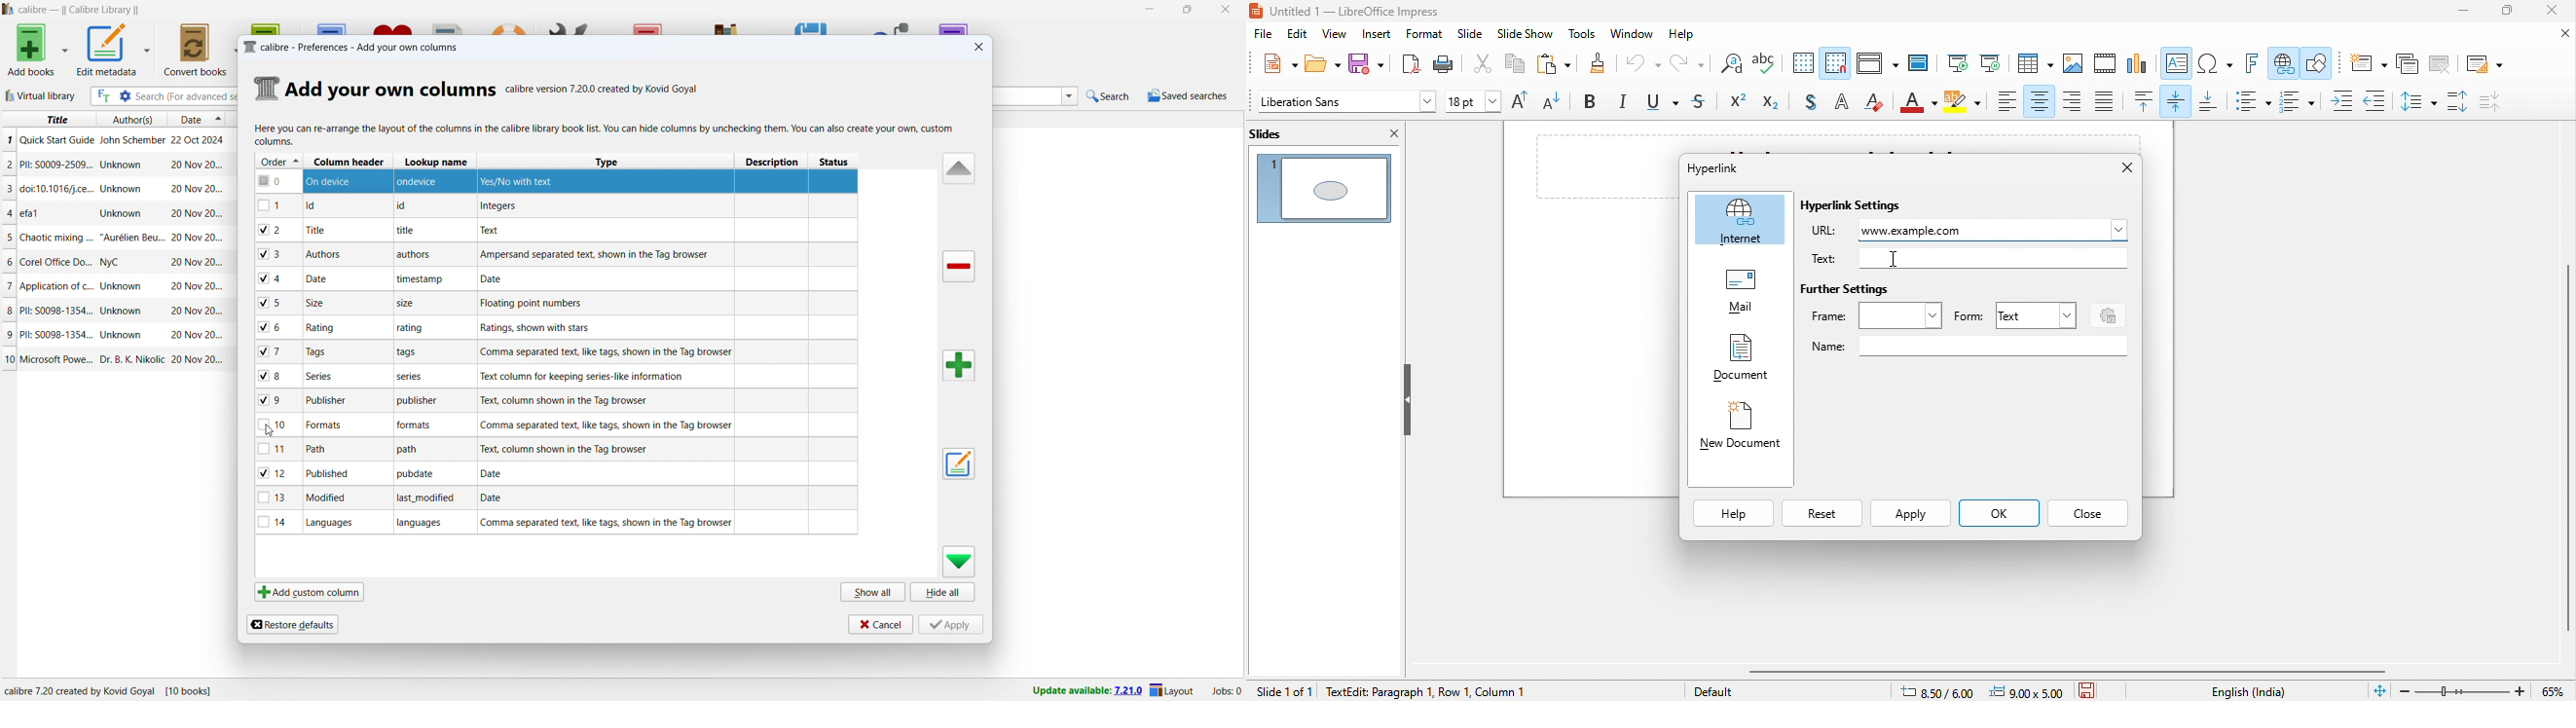  I want to click on new slide, so click(2366, 63).